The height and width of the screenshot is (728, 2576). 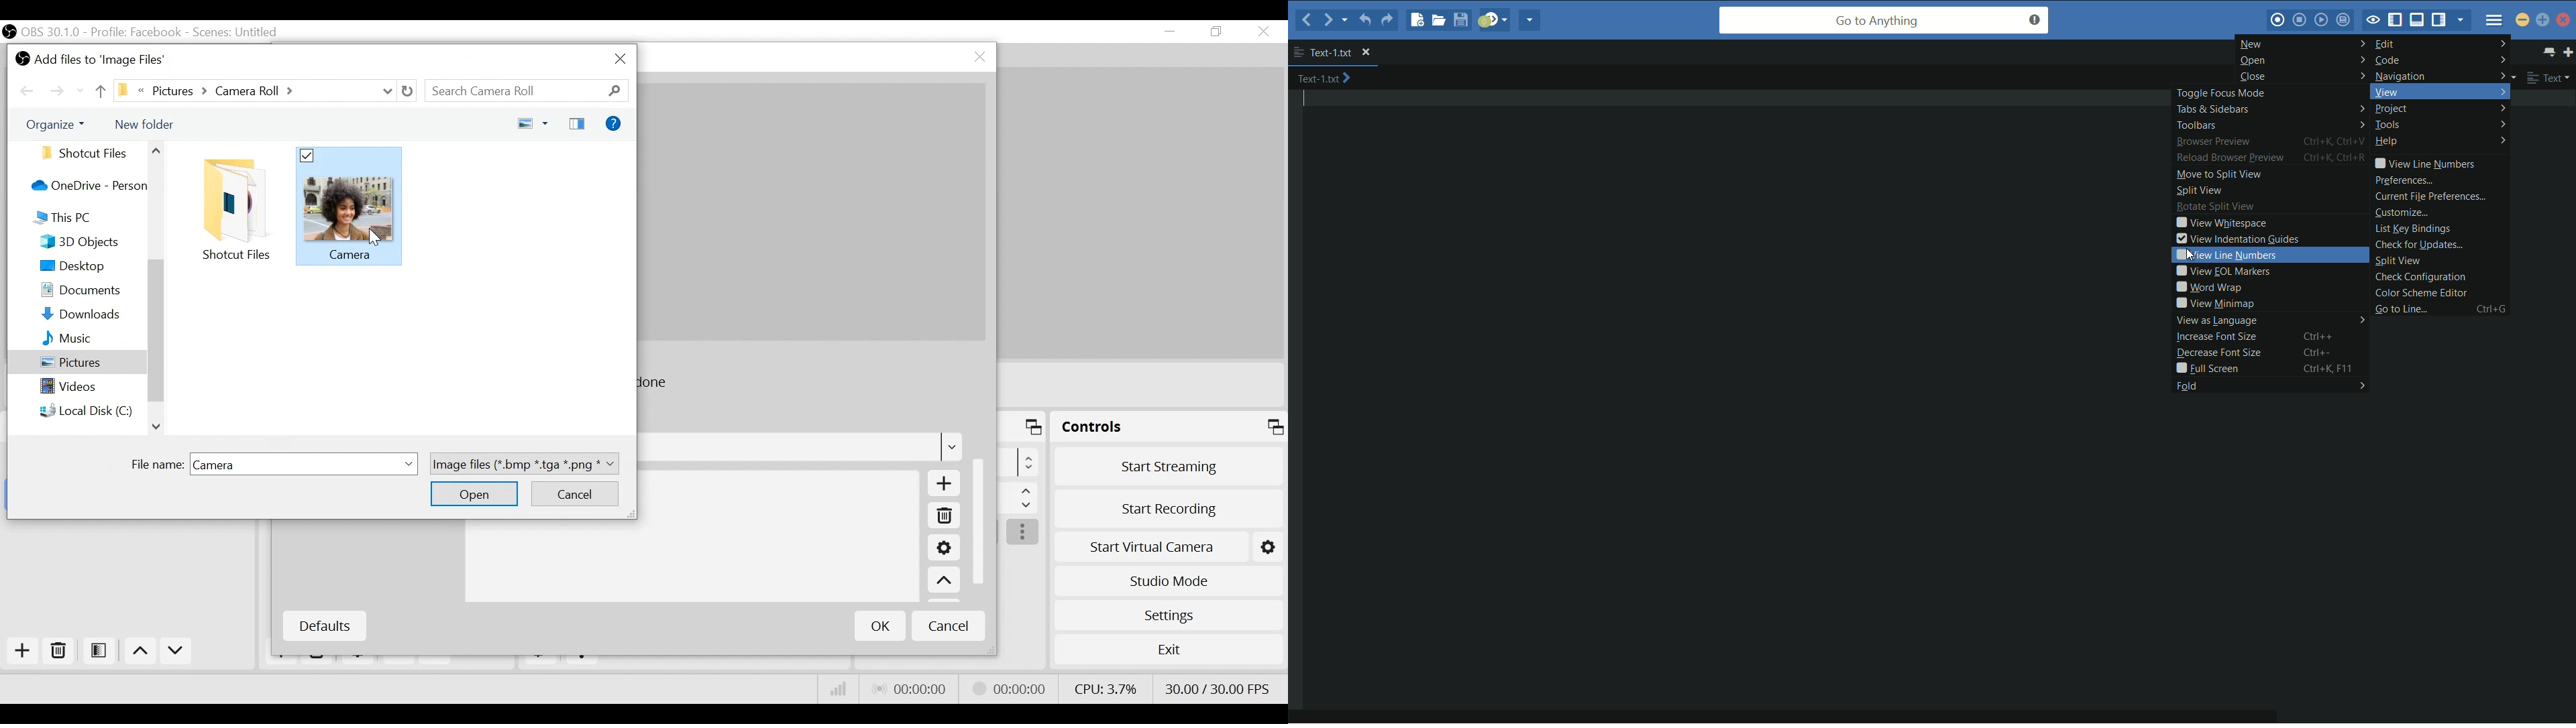 What do you see at coordinates (9, 32) in the screenshot?
I see `OBS Desktop Icon` at bounding box center [9, 32].